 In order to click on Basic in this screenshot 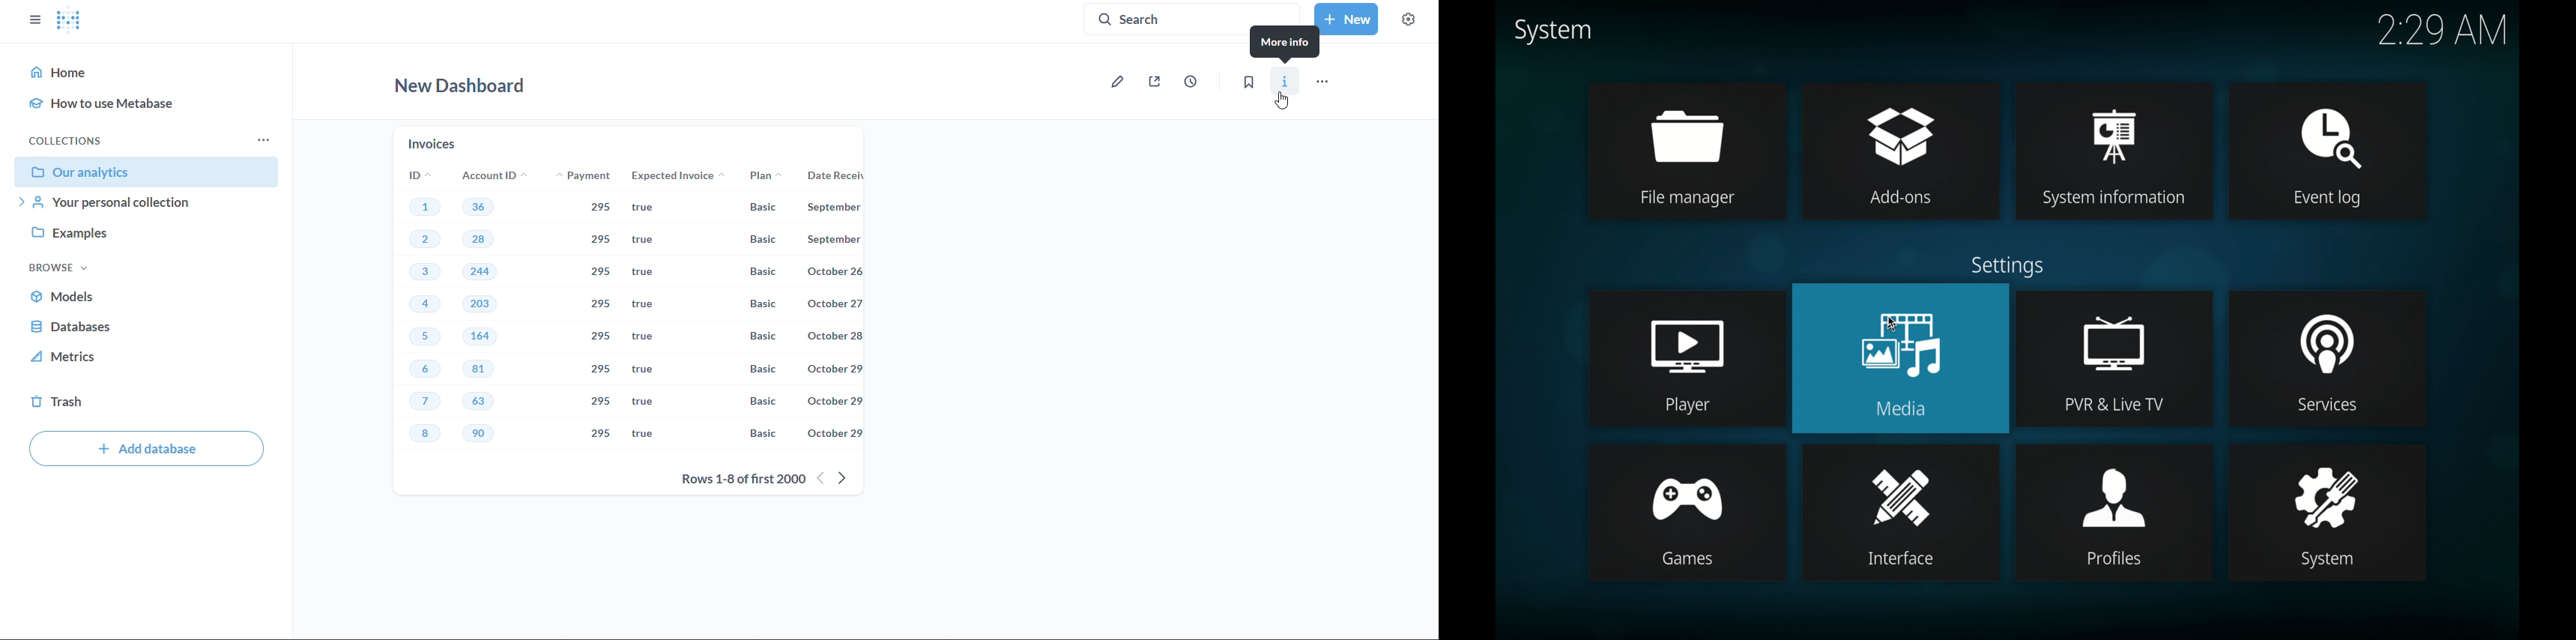, I will do `click(764, 369)`.